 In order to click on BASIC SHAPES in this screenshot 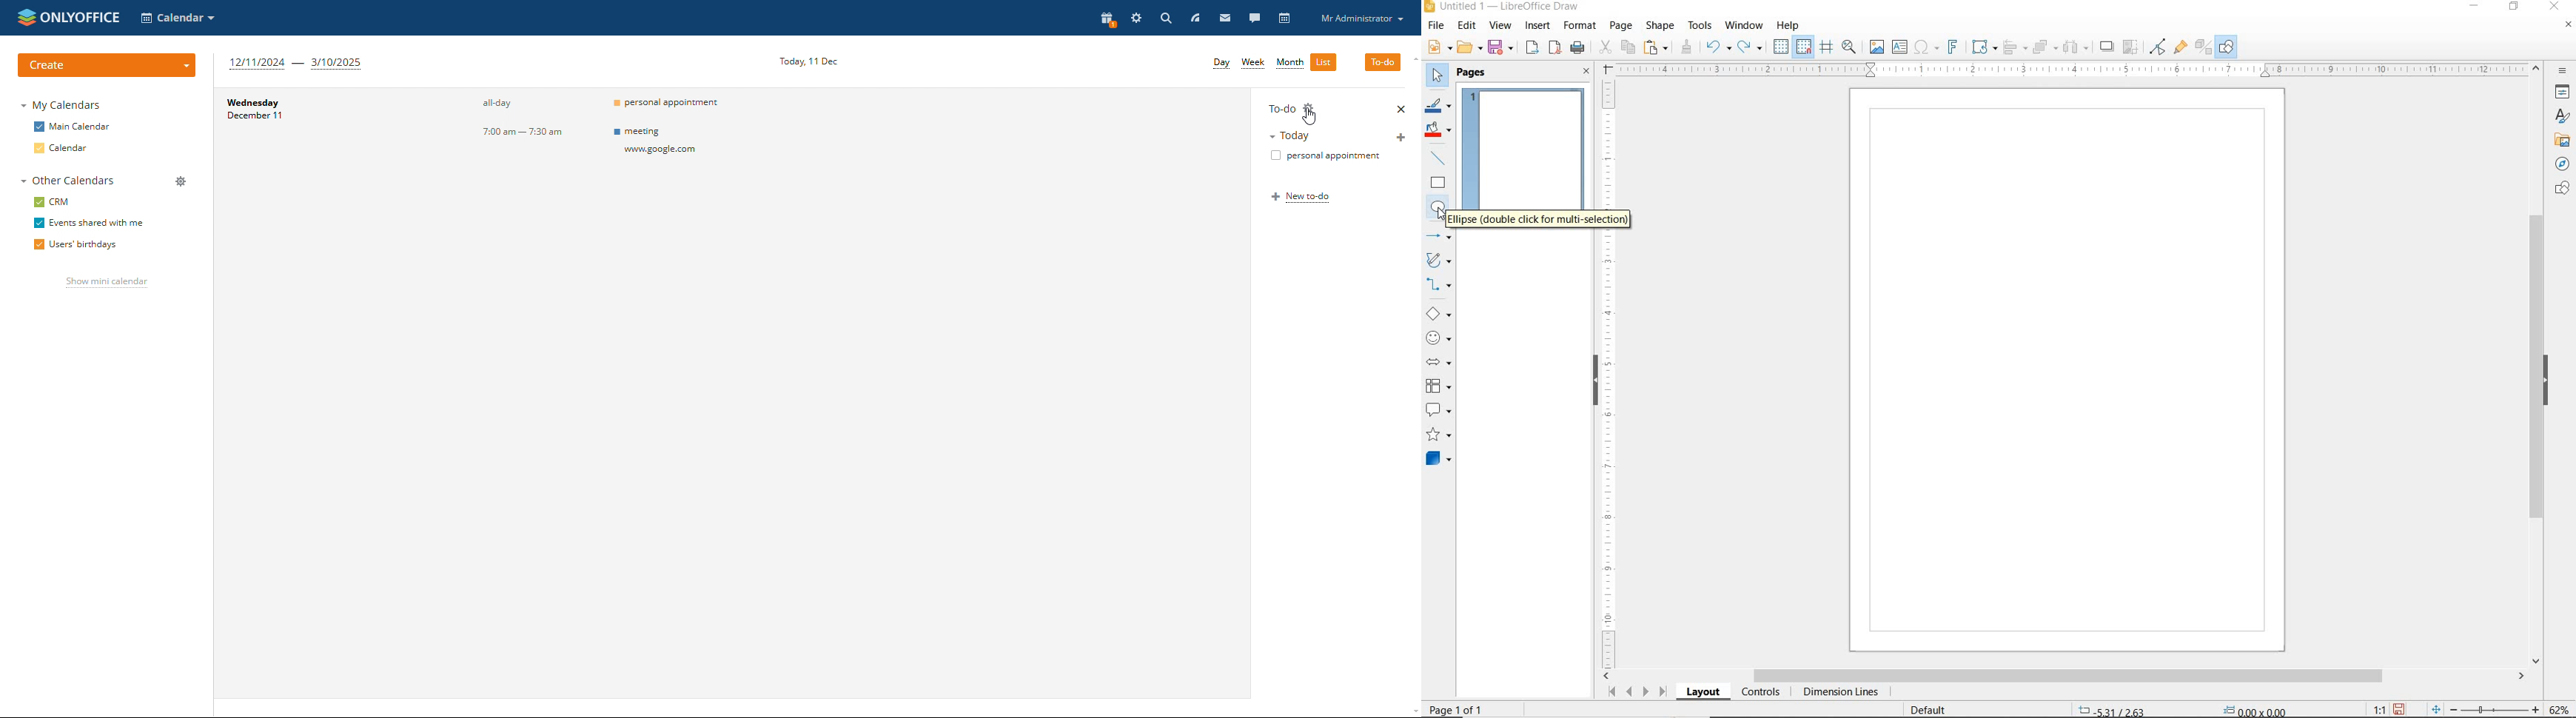, I will do `click(1439, 316)`.